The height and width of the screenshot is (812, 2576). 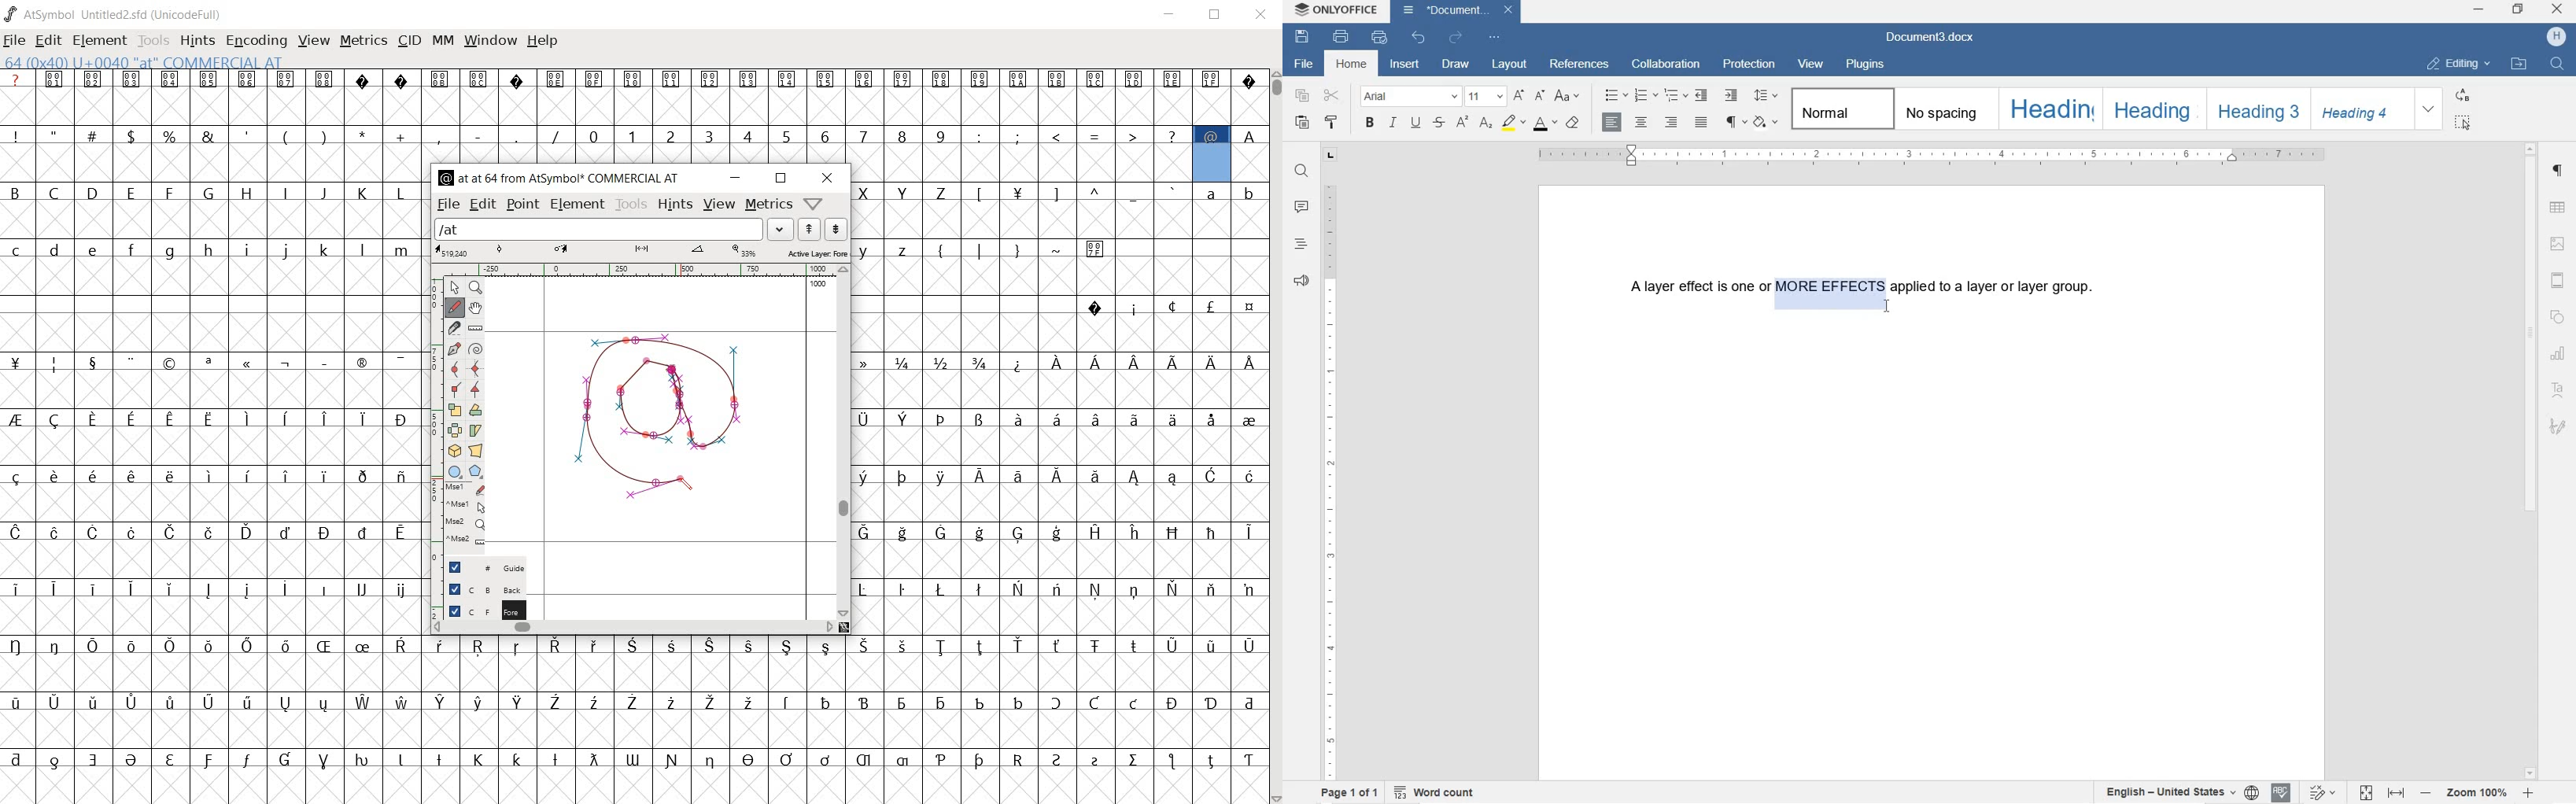 What do you see at coordinates (2481, 10) in the screenshot?
I see `MINIMIZE` at bounding box center [2481, 10].